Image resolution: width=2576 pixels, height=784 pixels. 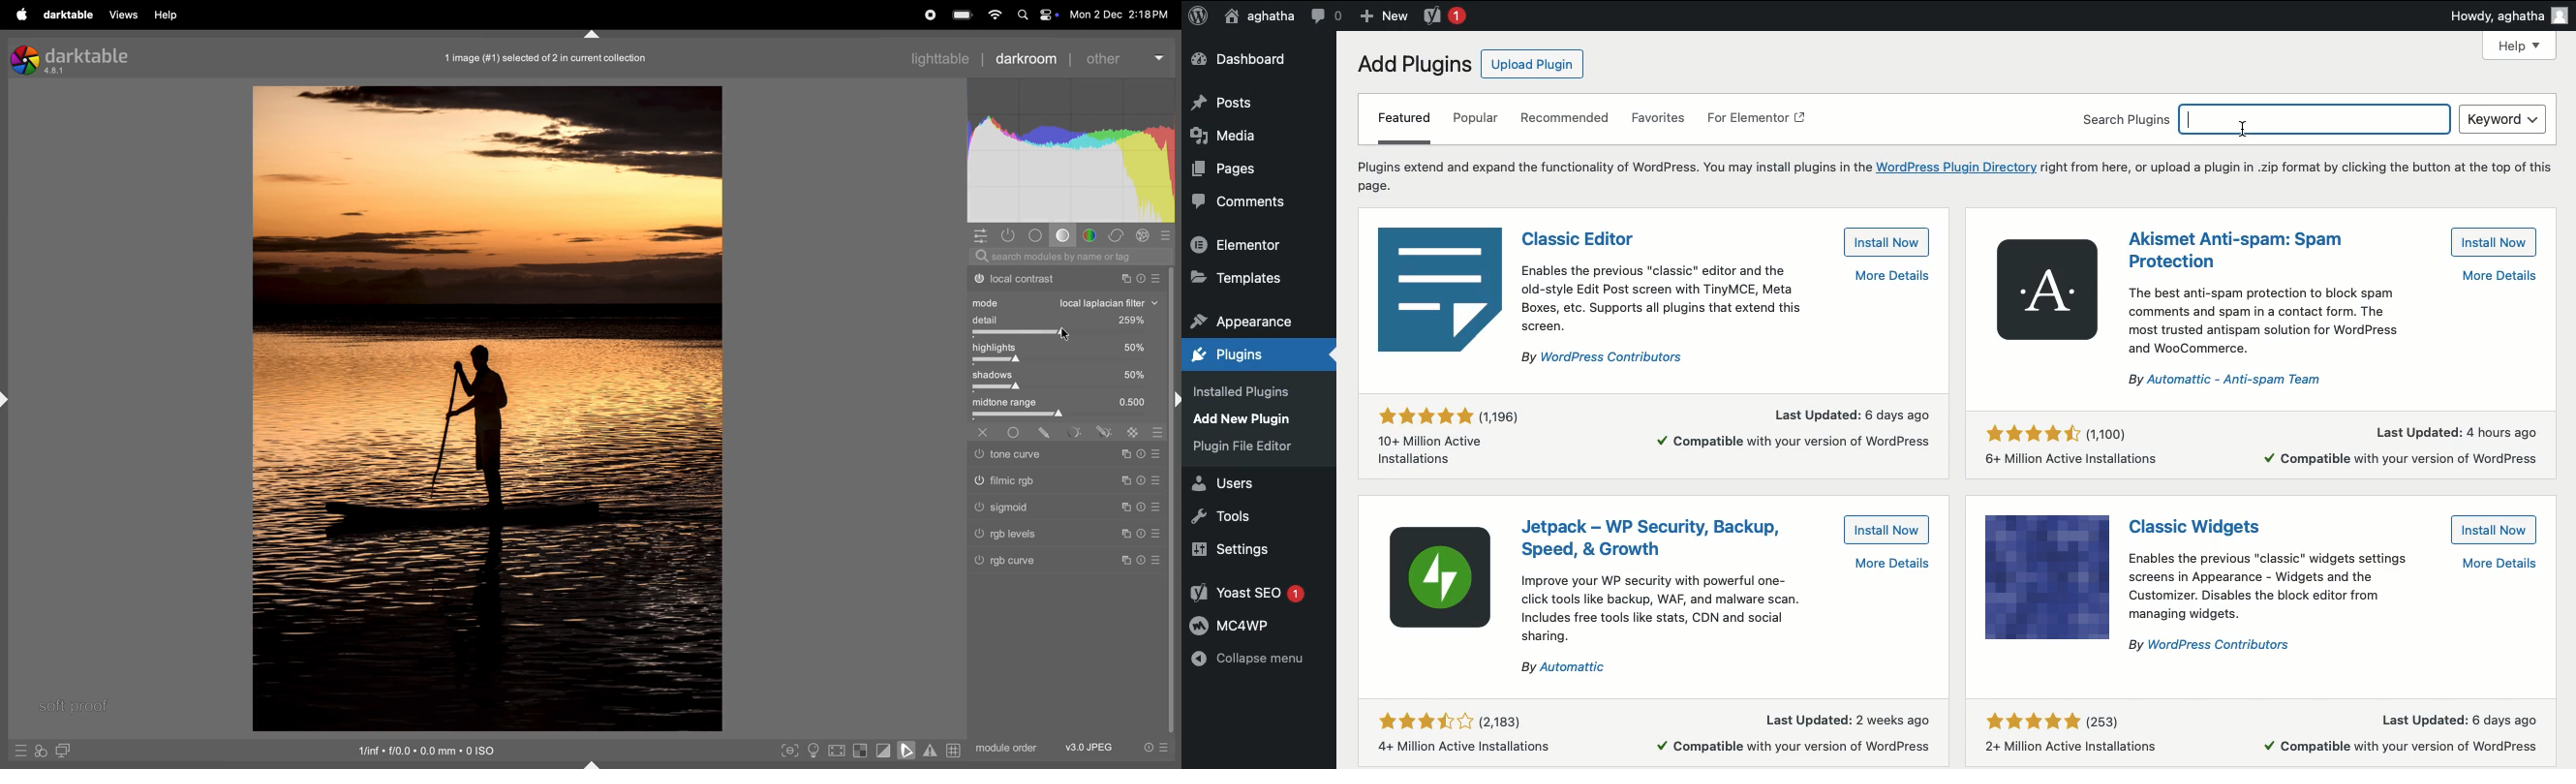 I want to click on Comment, so click(x=1327, y=15).